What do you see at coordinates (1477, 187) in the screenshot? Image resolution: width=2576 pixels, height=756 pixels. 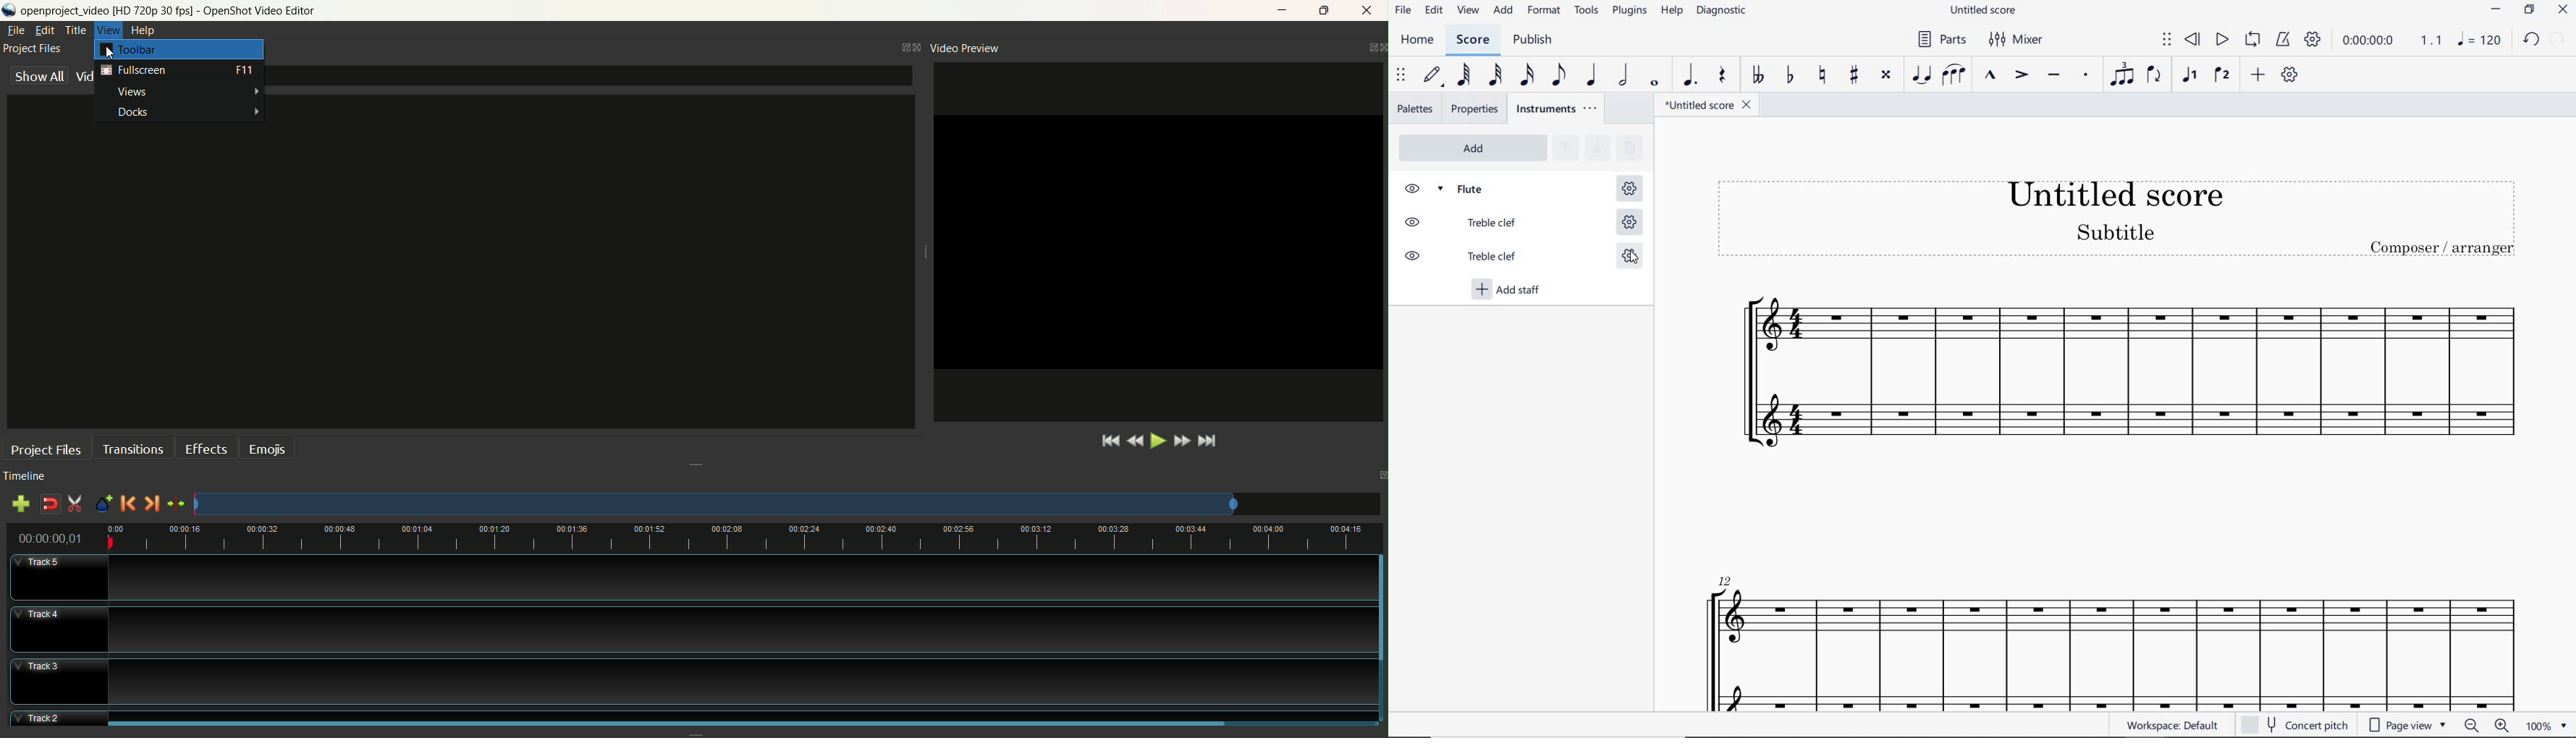 I see `FLUTE` at bounding box center [1477, 187].